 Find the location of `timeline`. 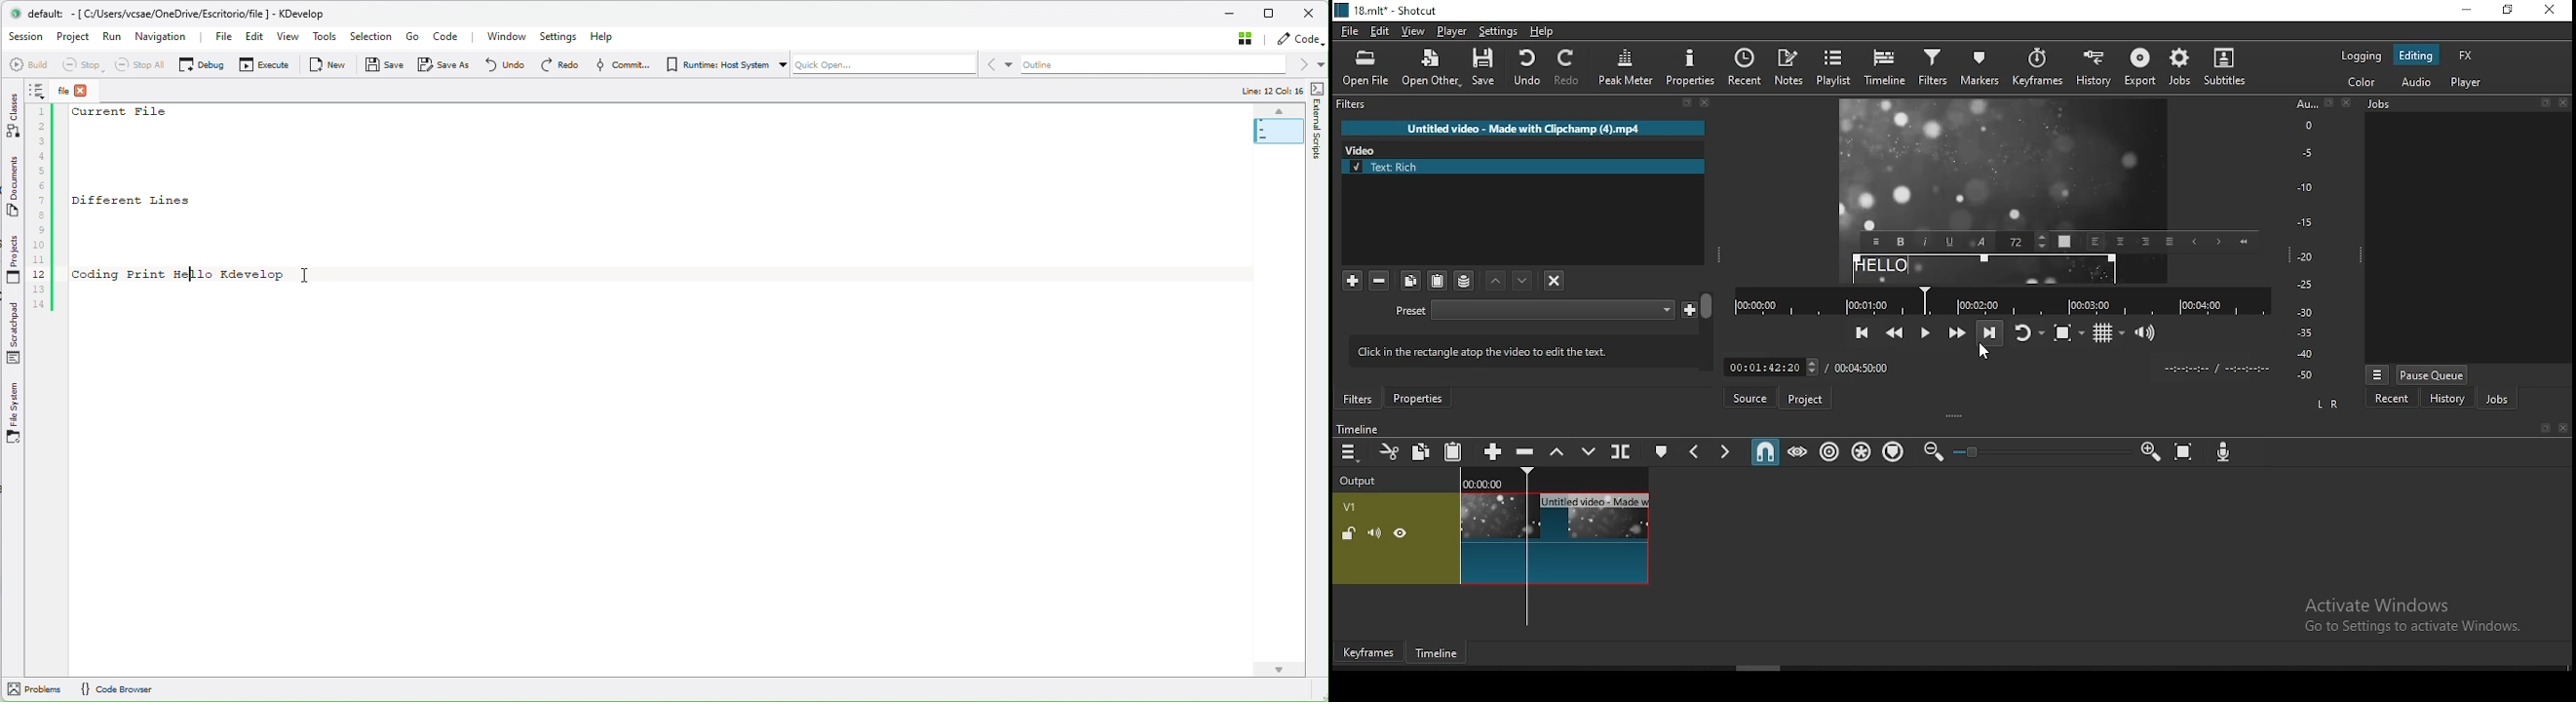

timeline is located at coordinates (1885, 69).